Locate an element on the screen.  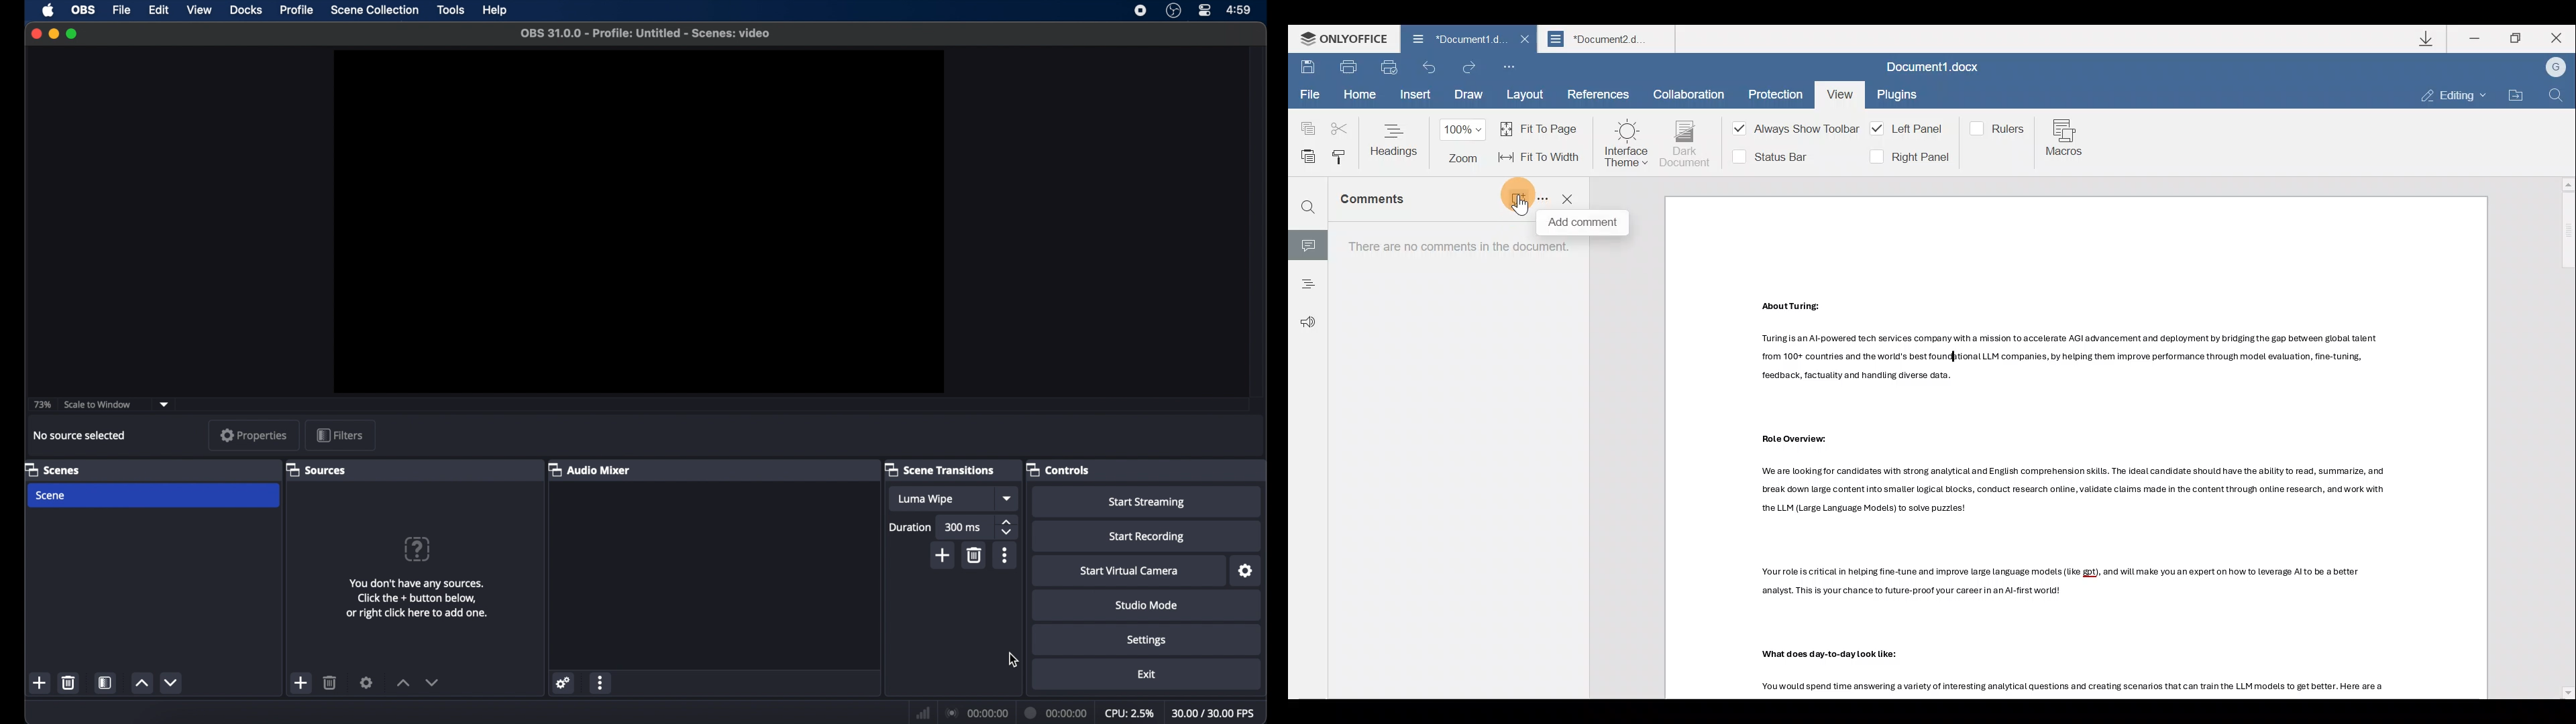
stepper buttons is located at coordinates (1006, 527).